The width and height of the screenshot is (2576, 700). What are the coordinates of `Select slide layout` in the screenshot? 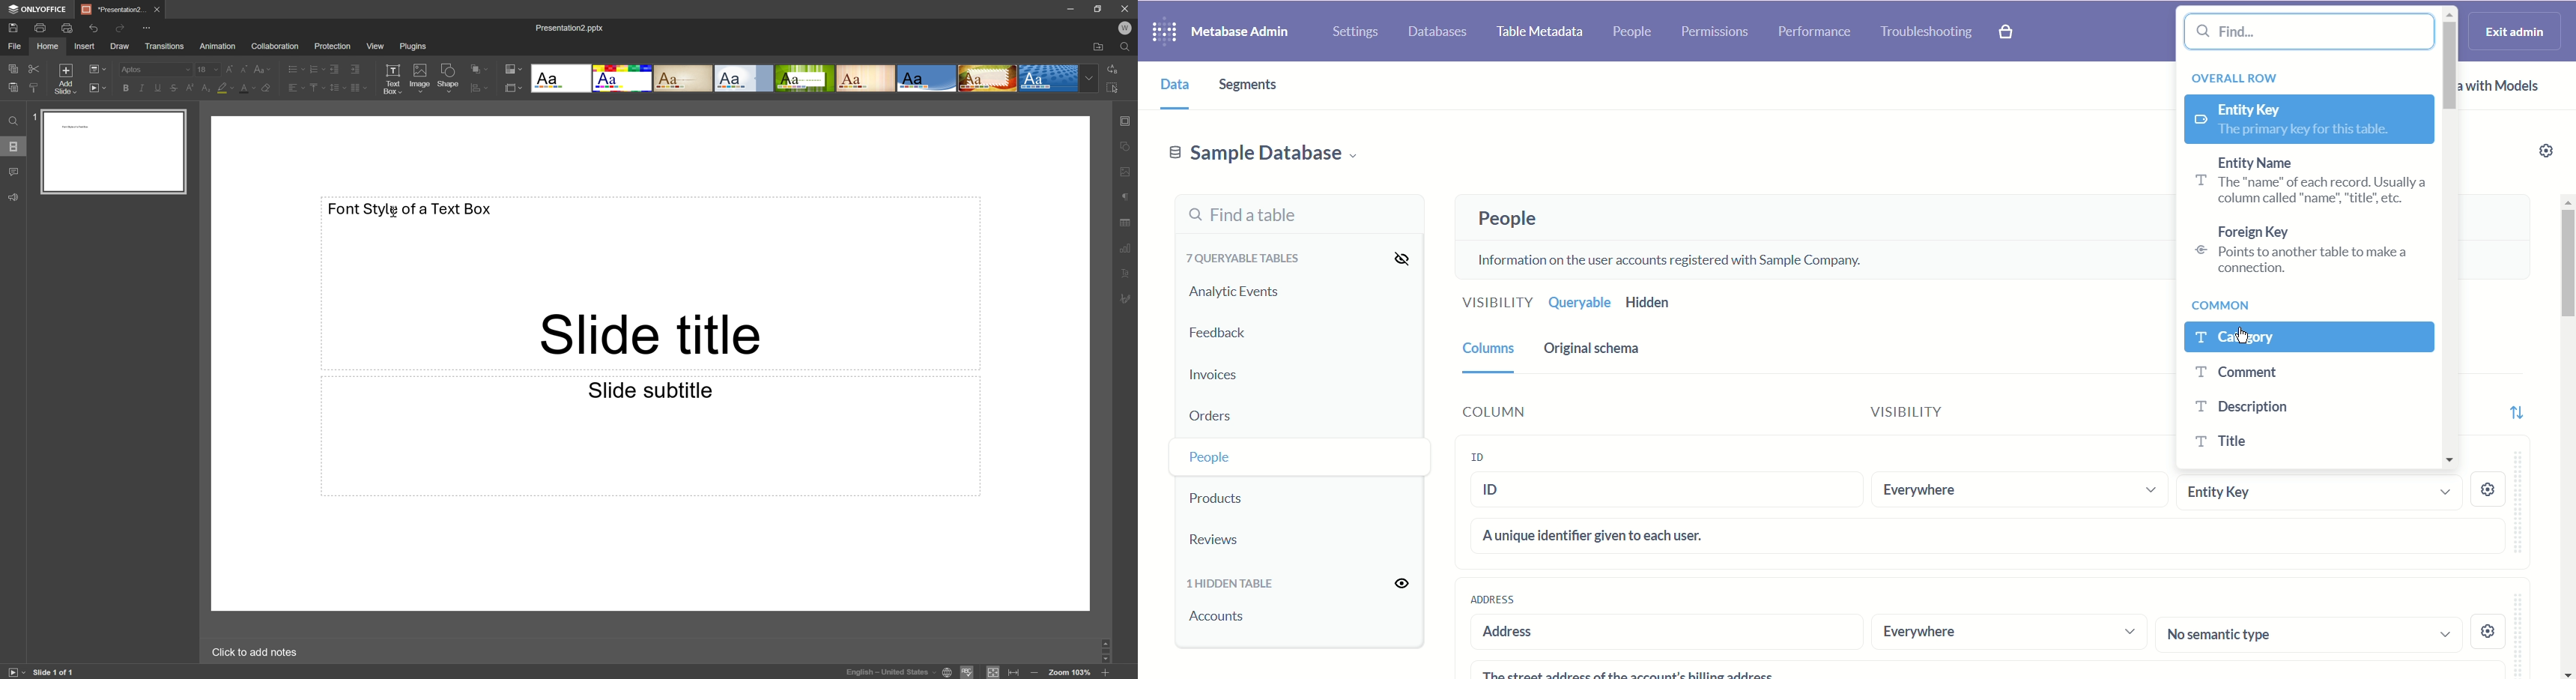 It's located at (97, 68).